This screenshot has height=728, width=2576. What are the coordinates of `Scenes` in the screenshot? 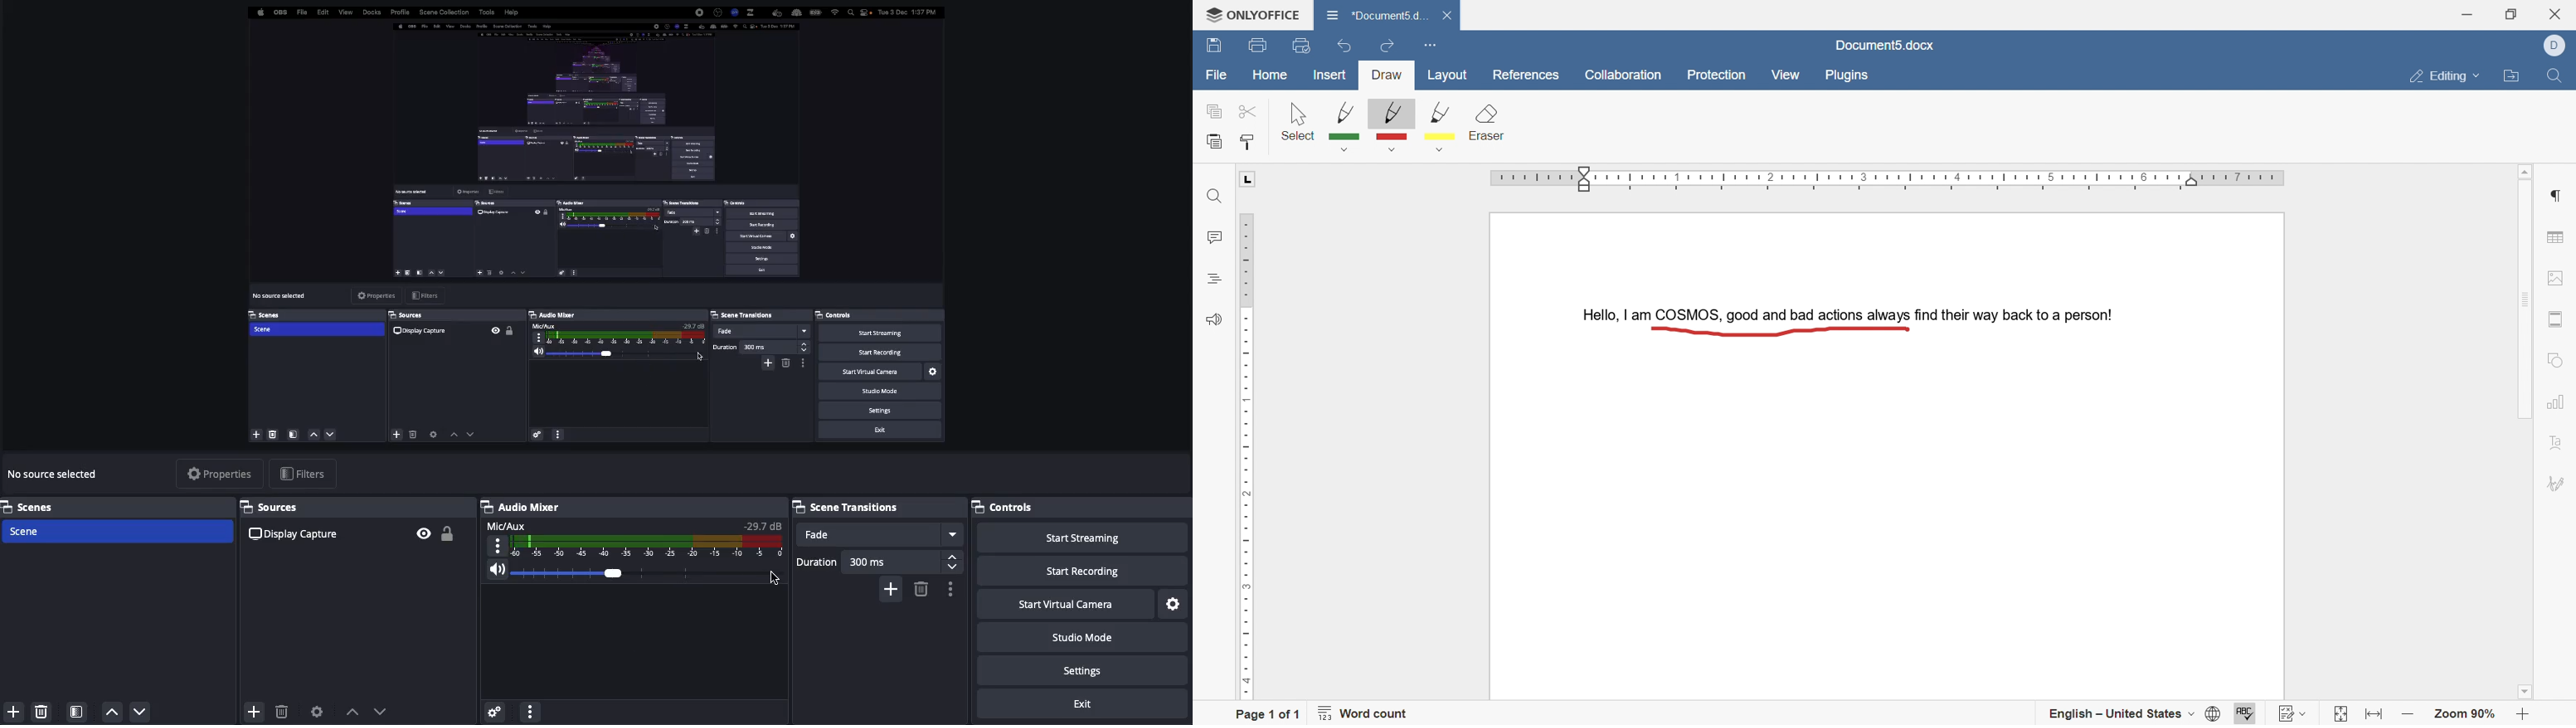 It's located at (118, 506).